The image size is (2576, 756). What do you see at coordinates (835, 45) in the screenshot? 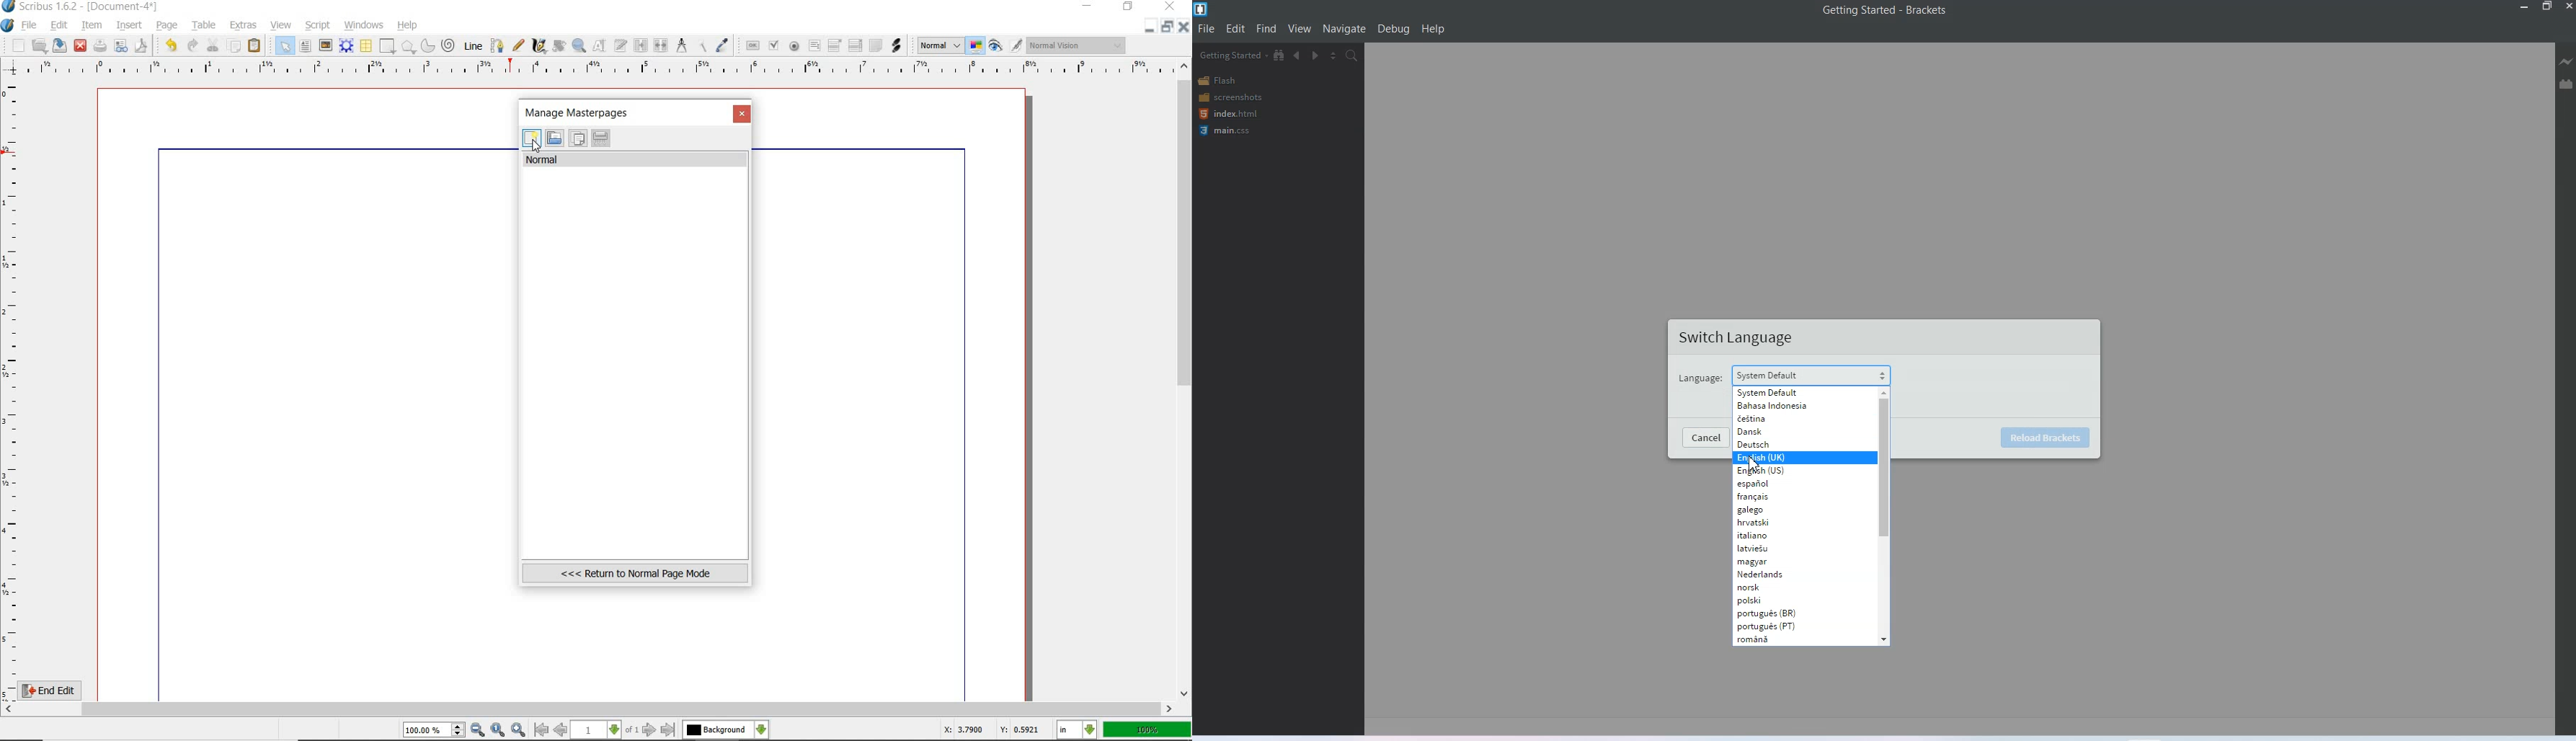
I see `pdf combo box` at bounding box center [835, 45].